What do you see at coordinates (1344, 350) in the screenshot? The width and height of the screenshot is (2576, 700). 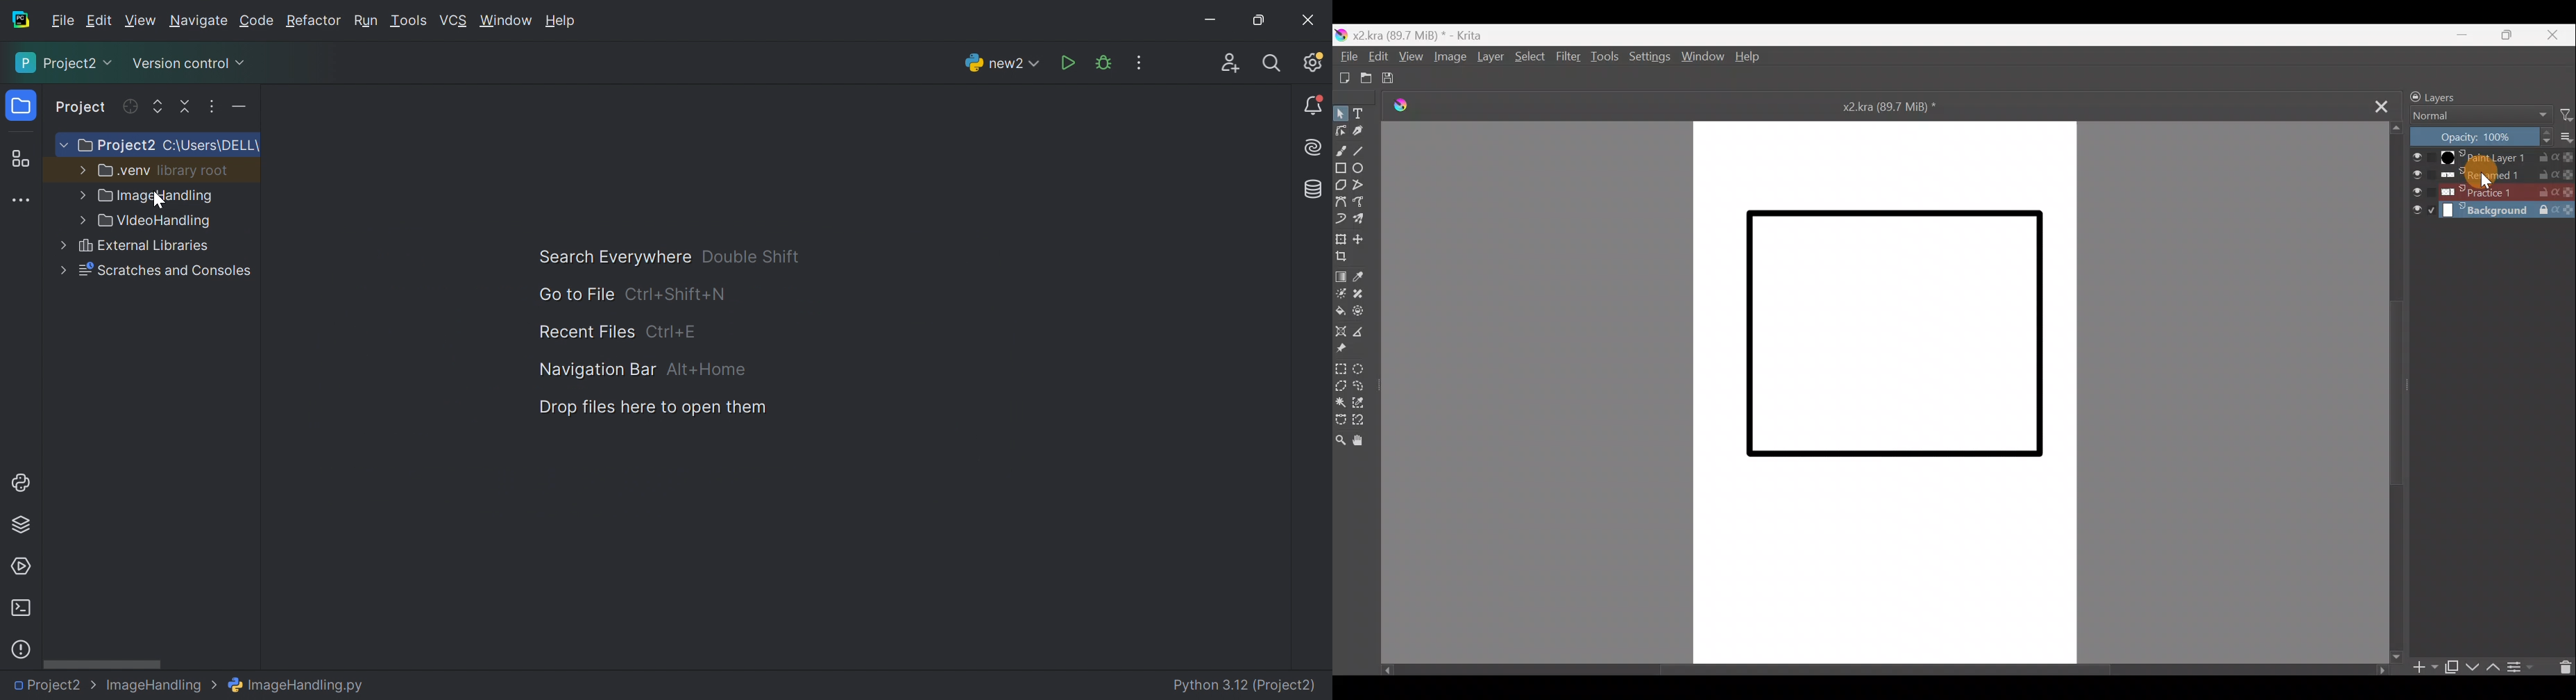 I see `Reference images tool` at bounding box center [1344, 350].